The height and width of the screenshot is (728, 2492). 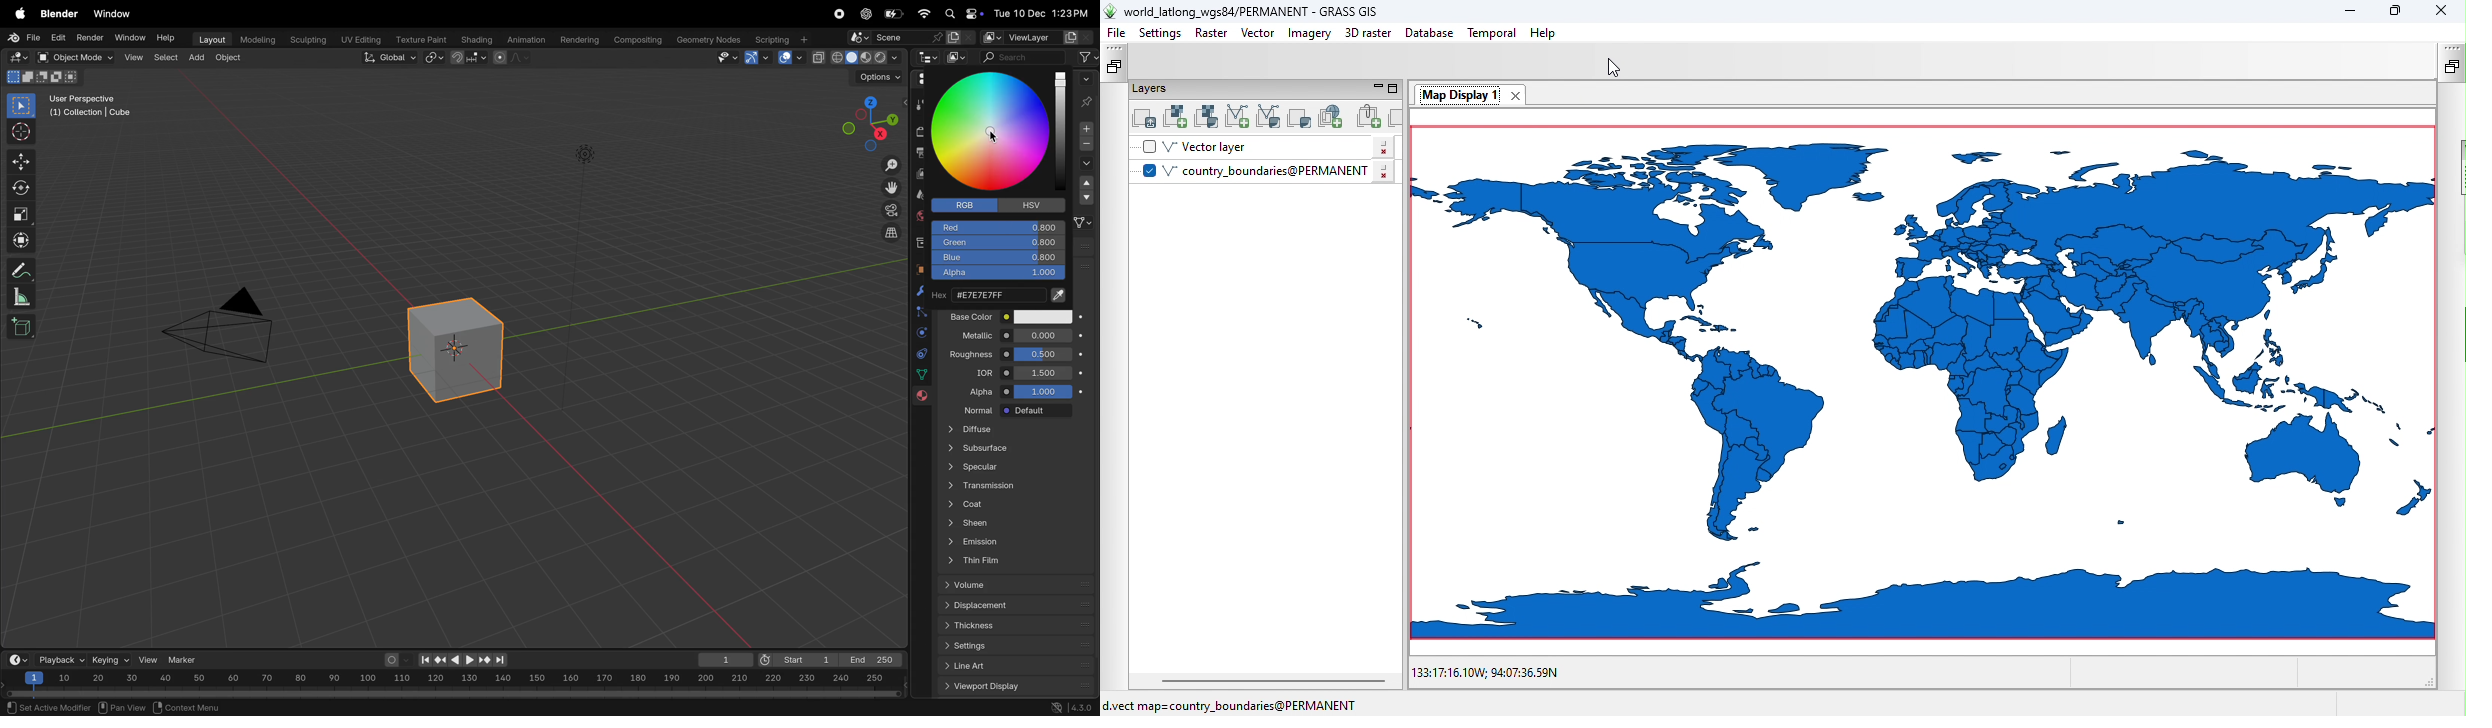 What do you see at coordinates (1085, 130) in the screenshot?
I see `add material` at bounding box center [1085, 130].